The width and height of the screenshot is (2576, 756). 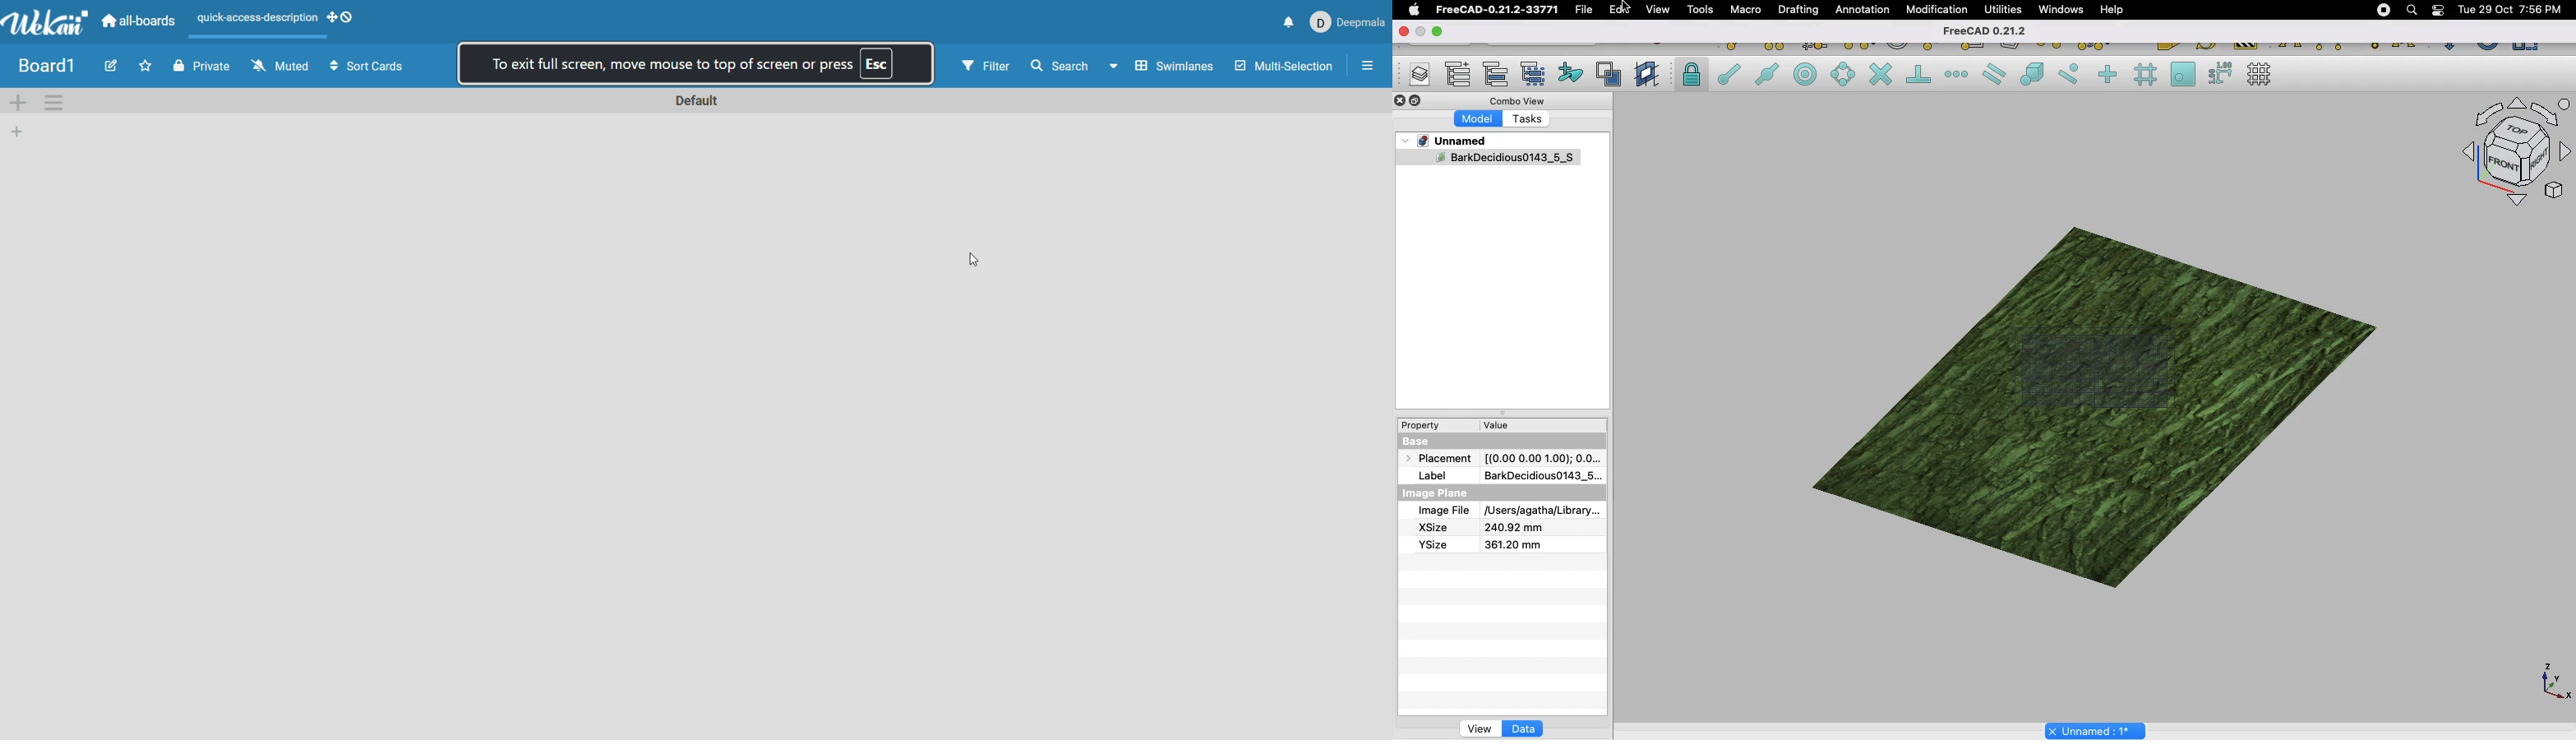 I want to click on Image Plane, so click(x=1437, y=493).